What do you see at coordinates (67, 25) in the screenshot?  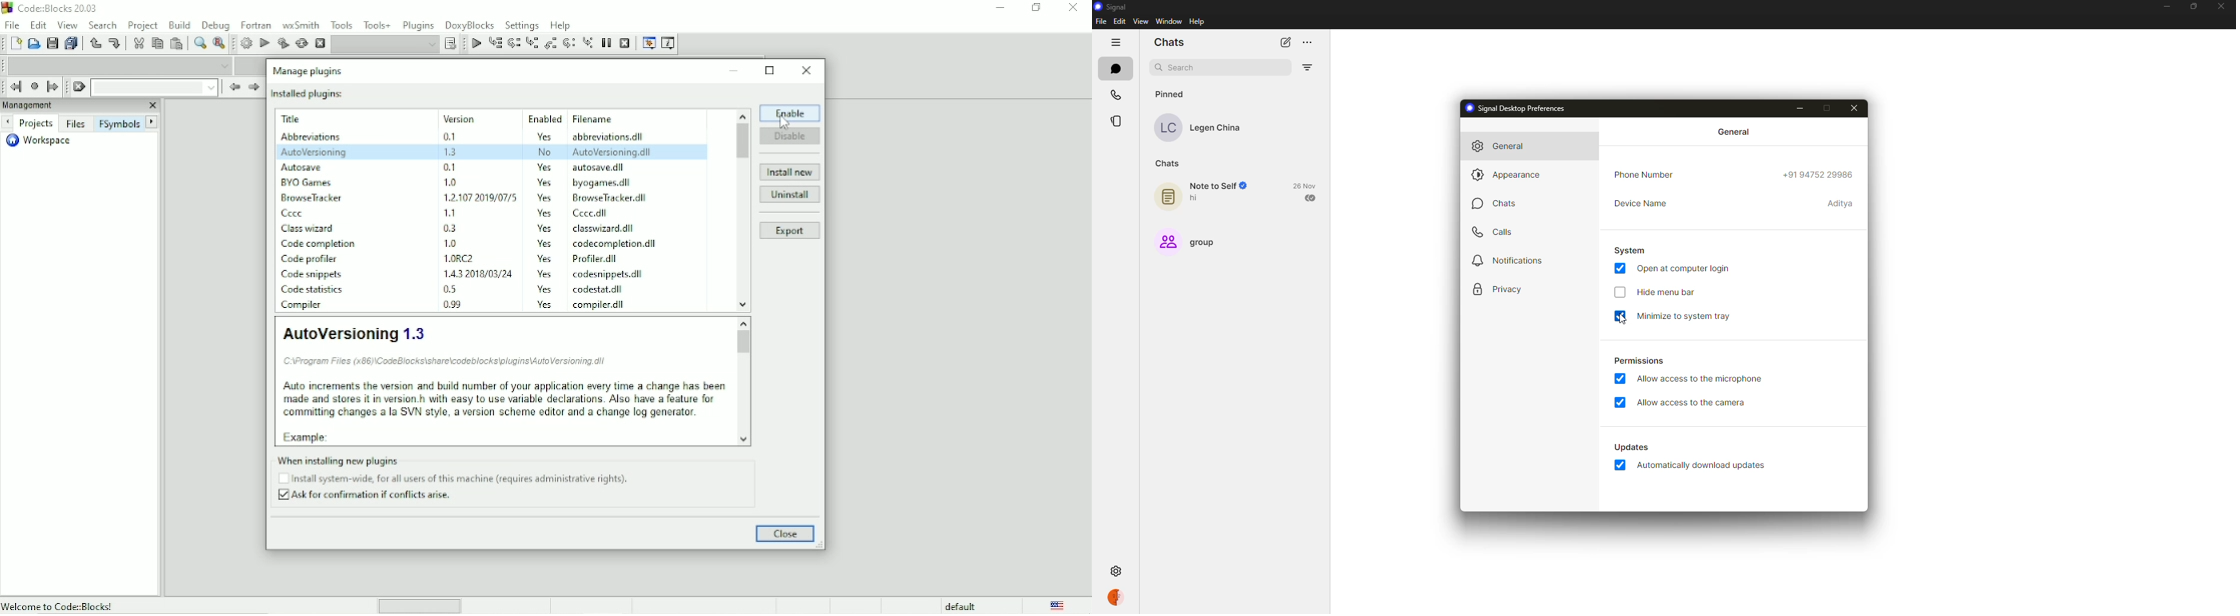 I see `View` at bounding box center [67, 25].